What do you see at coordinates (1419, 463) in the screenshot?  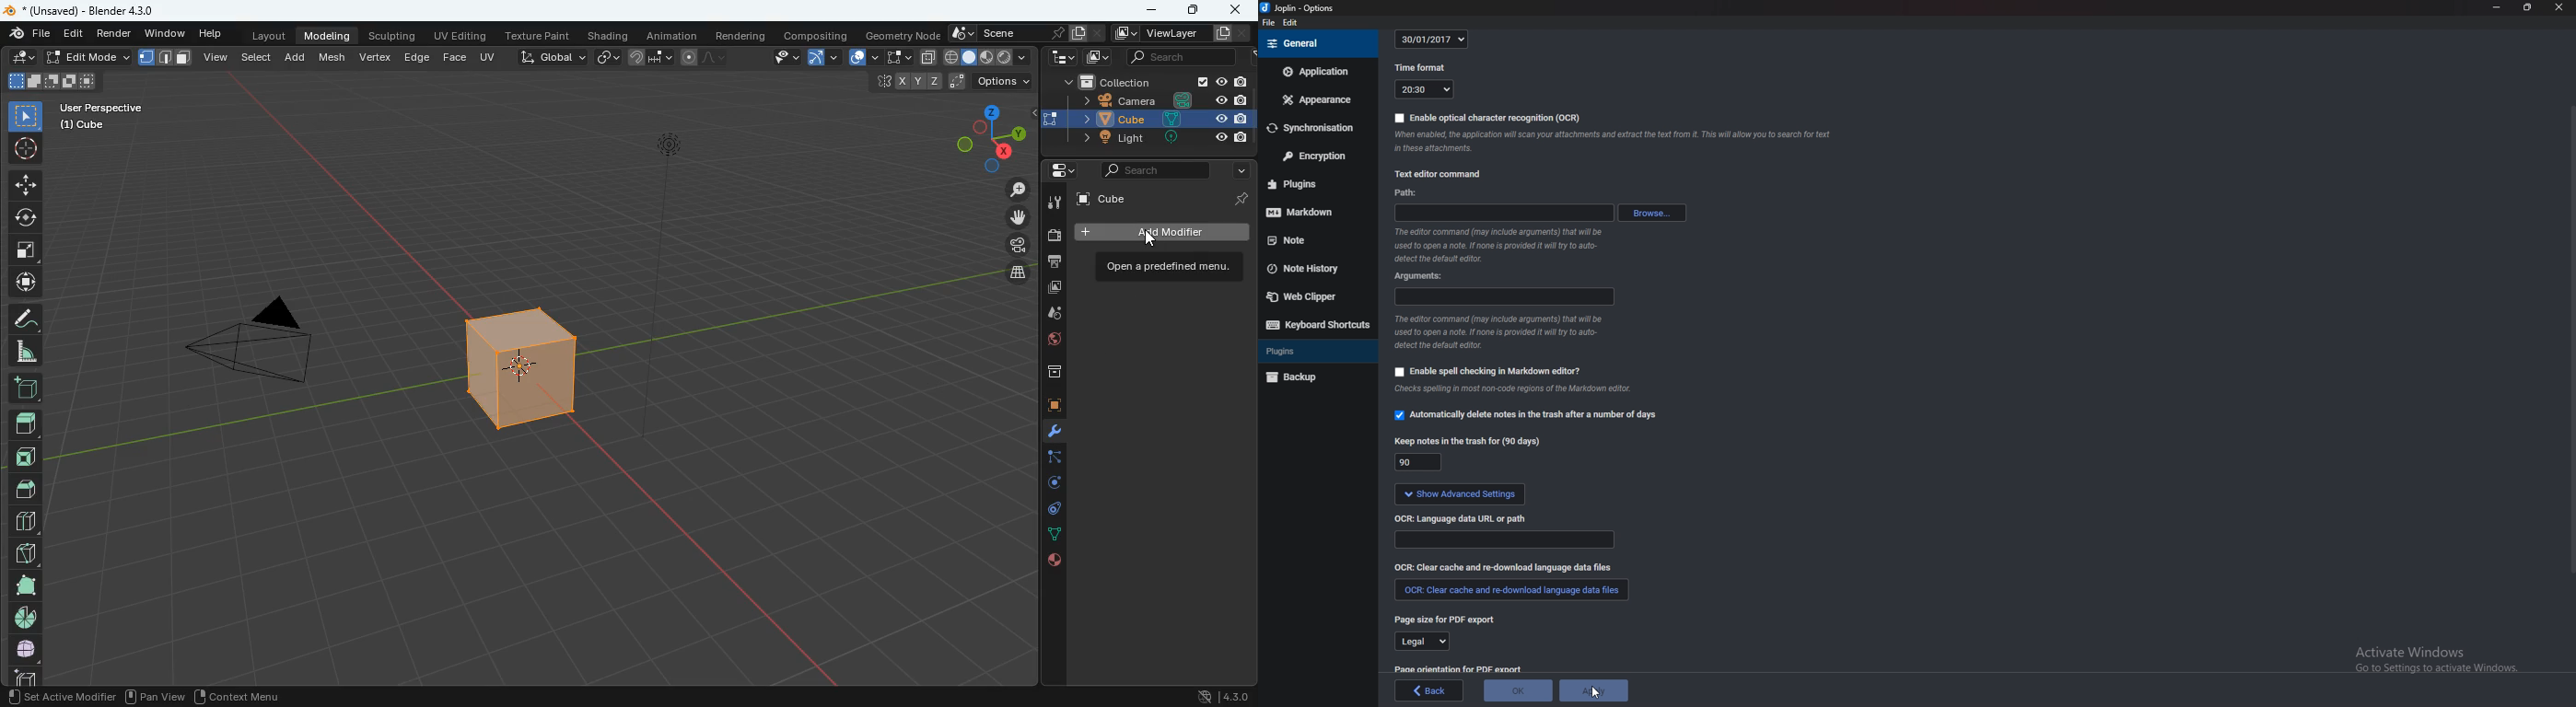 I see `90 days` at bounding box center [1419, 463].